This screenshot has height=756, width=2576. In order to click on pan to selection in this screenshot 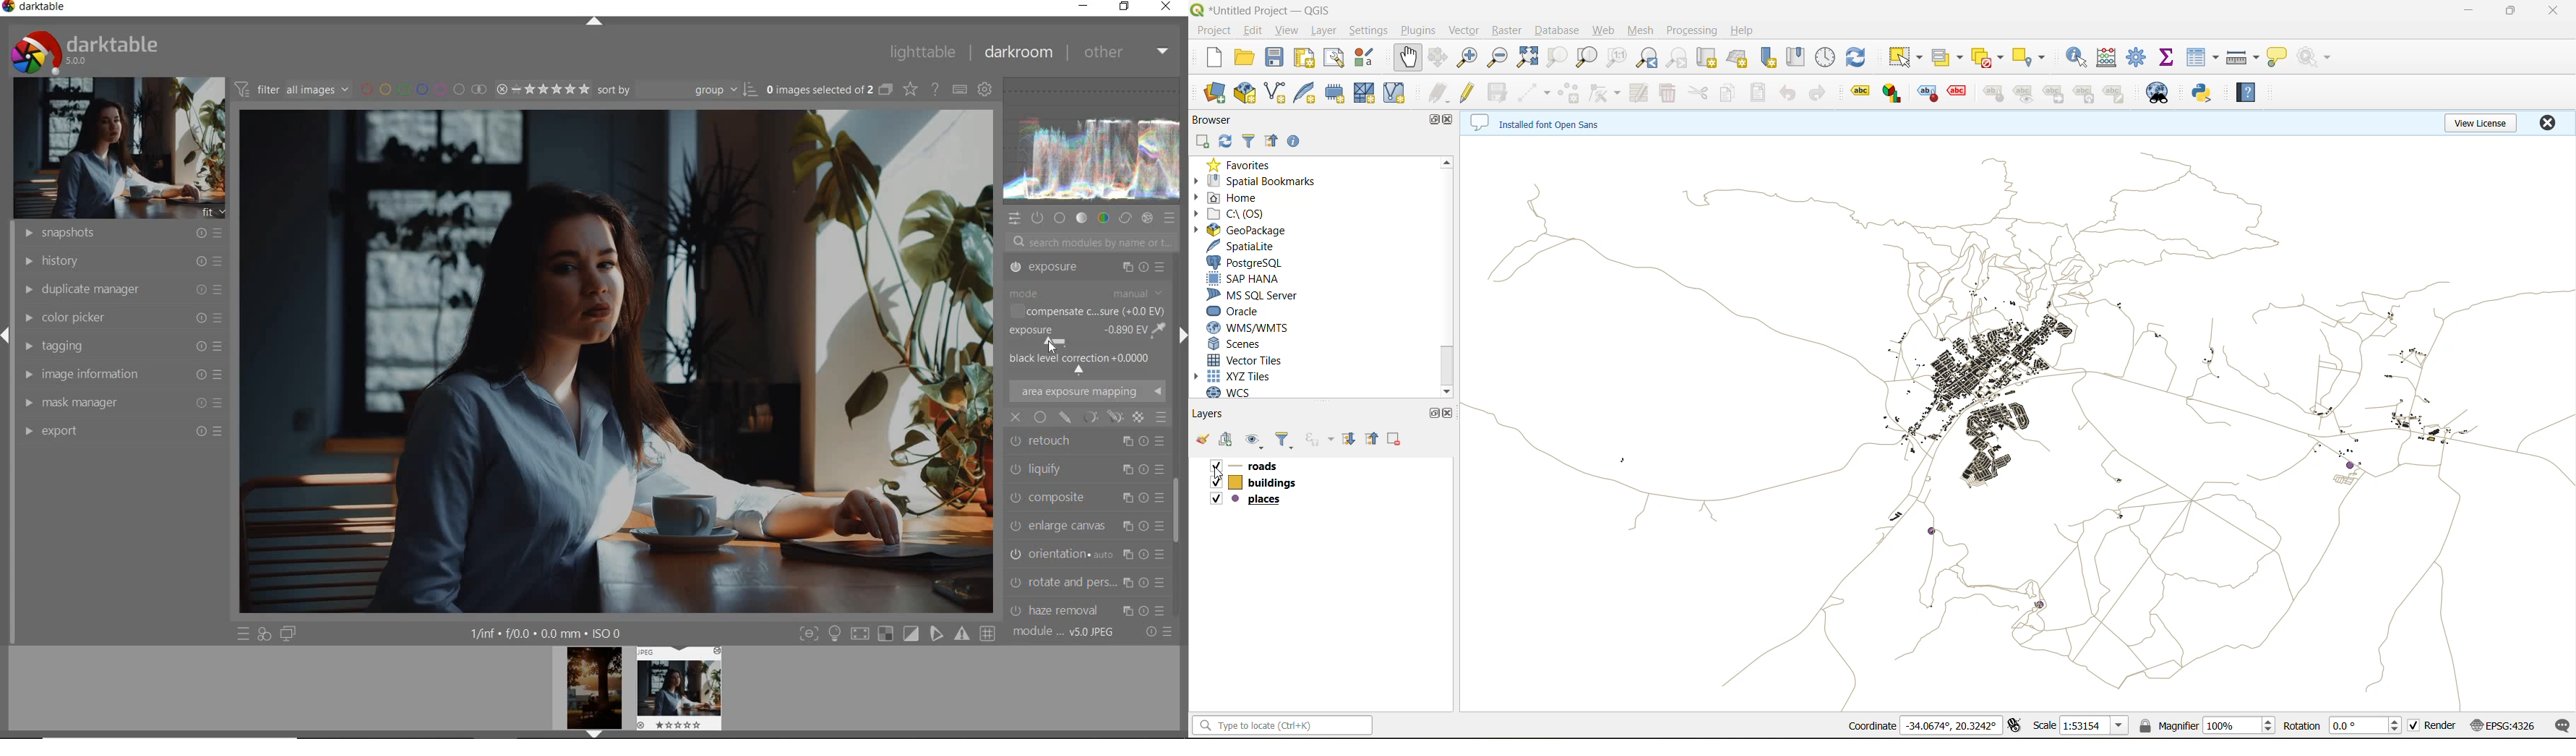, I will do `click(1435, 58)`.